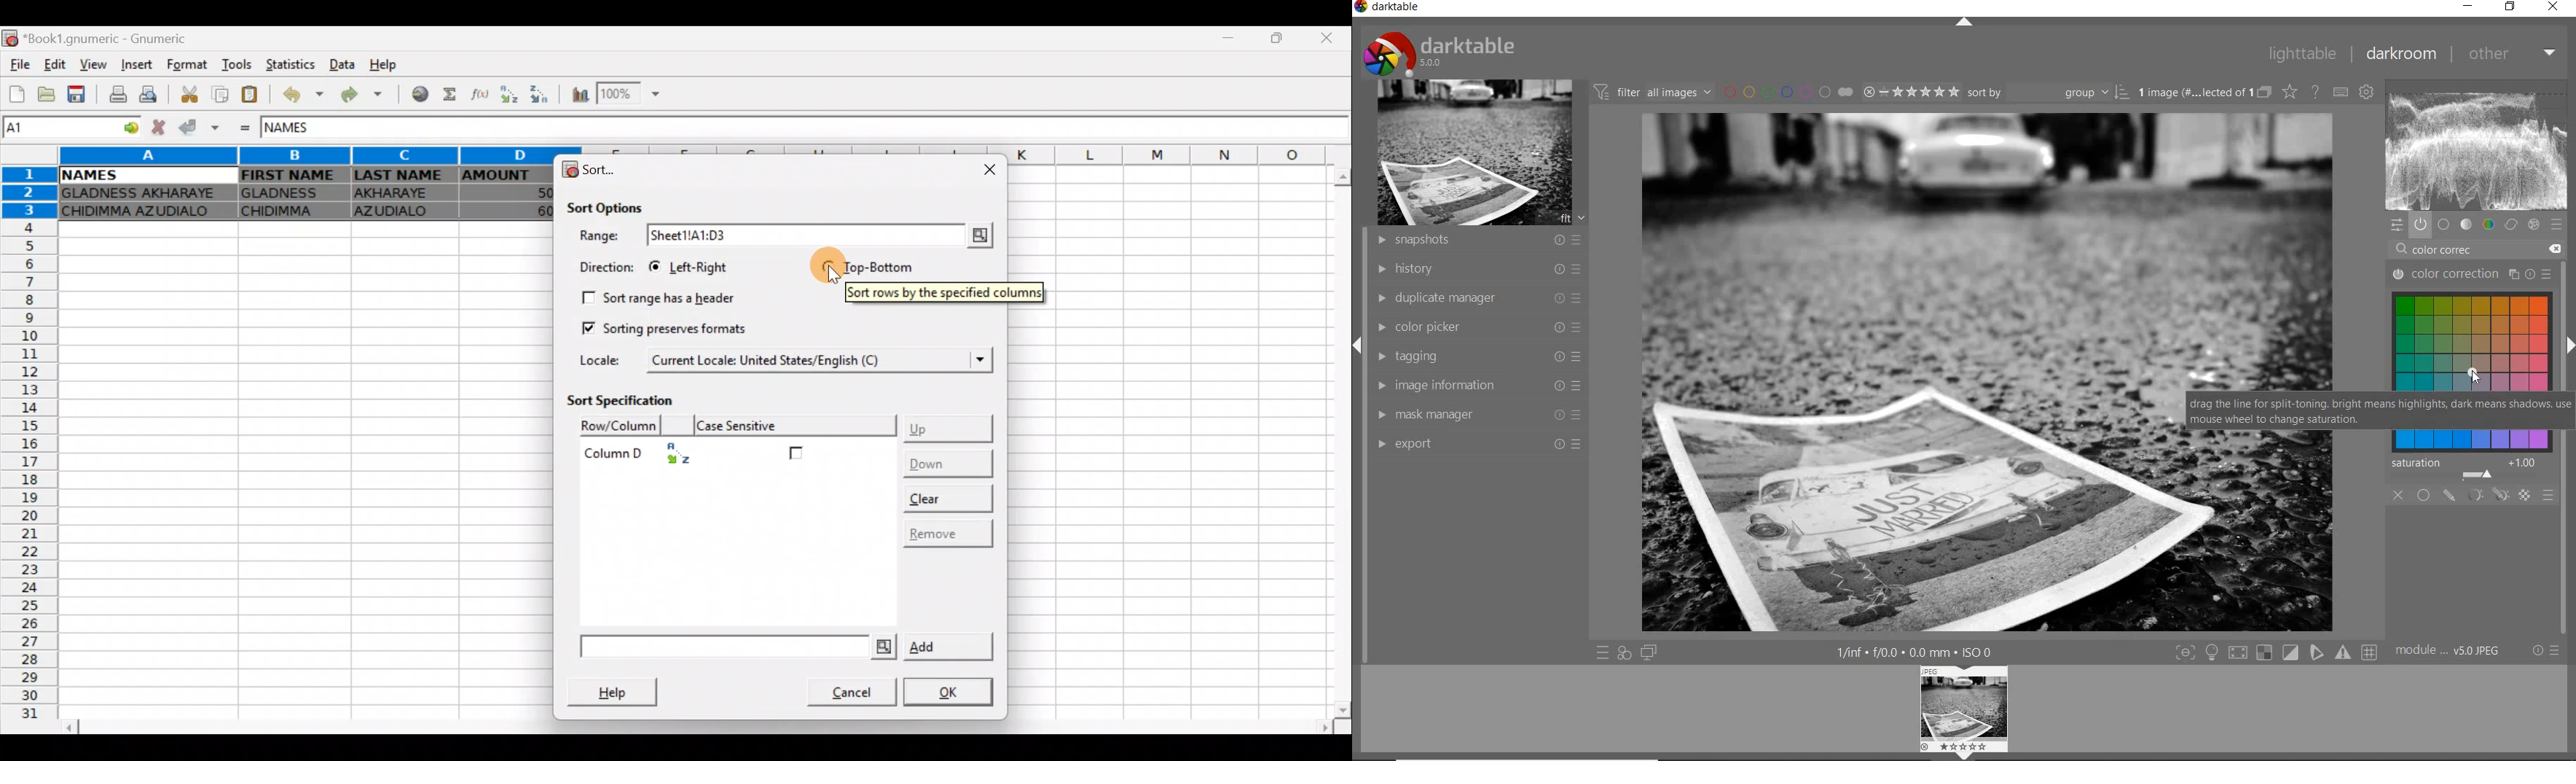 This screenshot has height=784, width=2576. Describe the element at coordinates (290, 175) in the screenshot. I see `FIRST NAME` at that location.